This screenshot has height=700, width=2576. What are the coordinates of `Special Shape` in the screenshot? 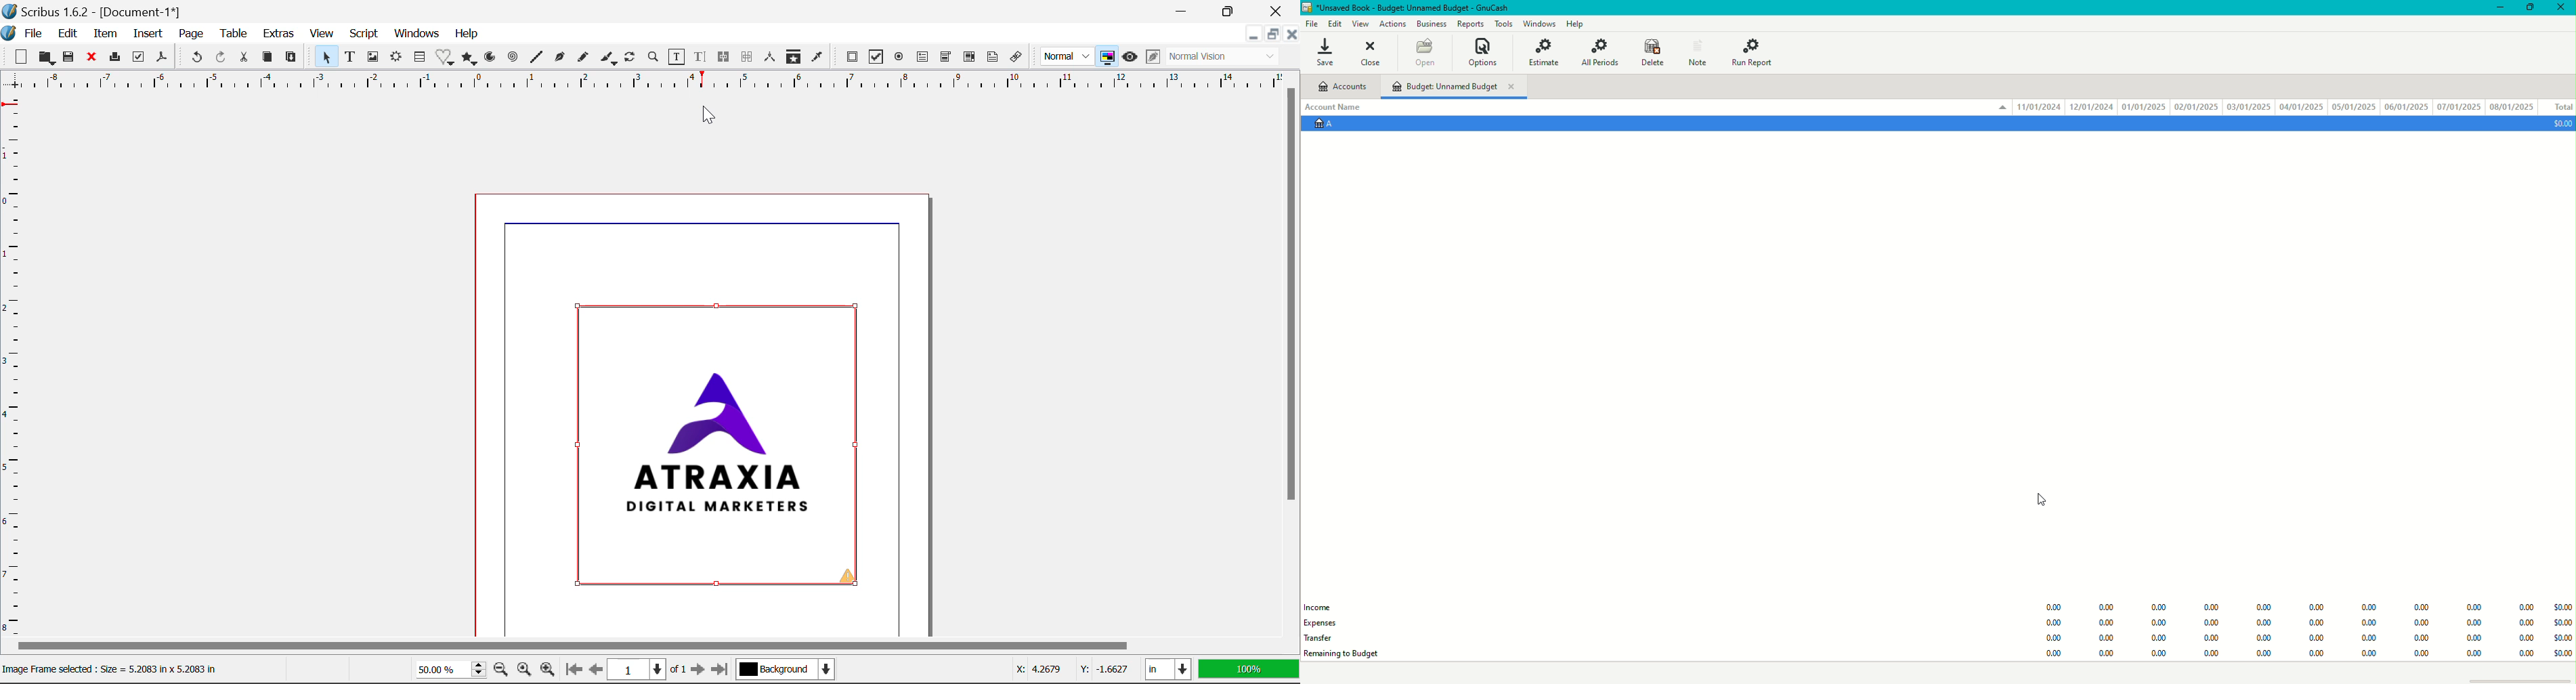 It's located at (444, 57).